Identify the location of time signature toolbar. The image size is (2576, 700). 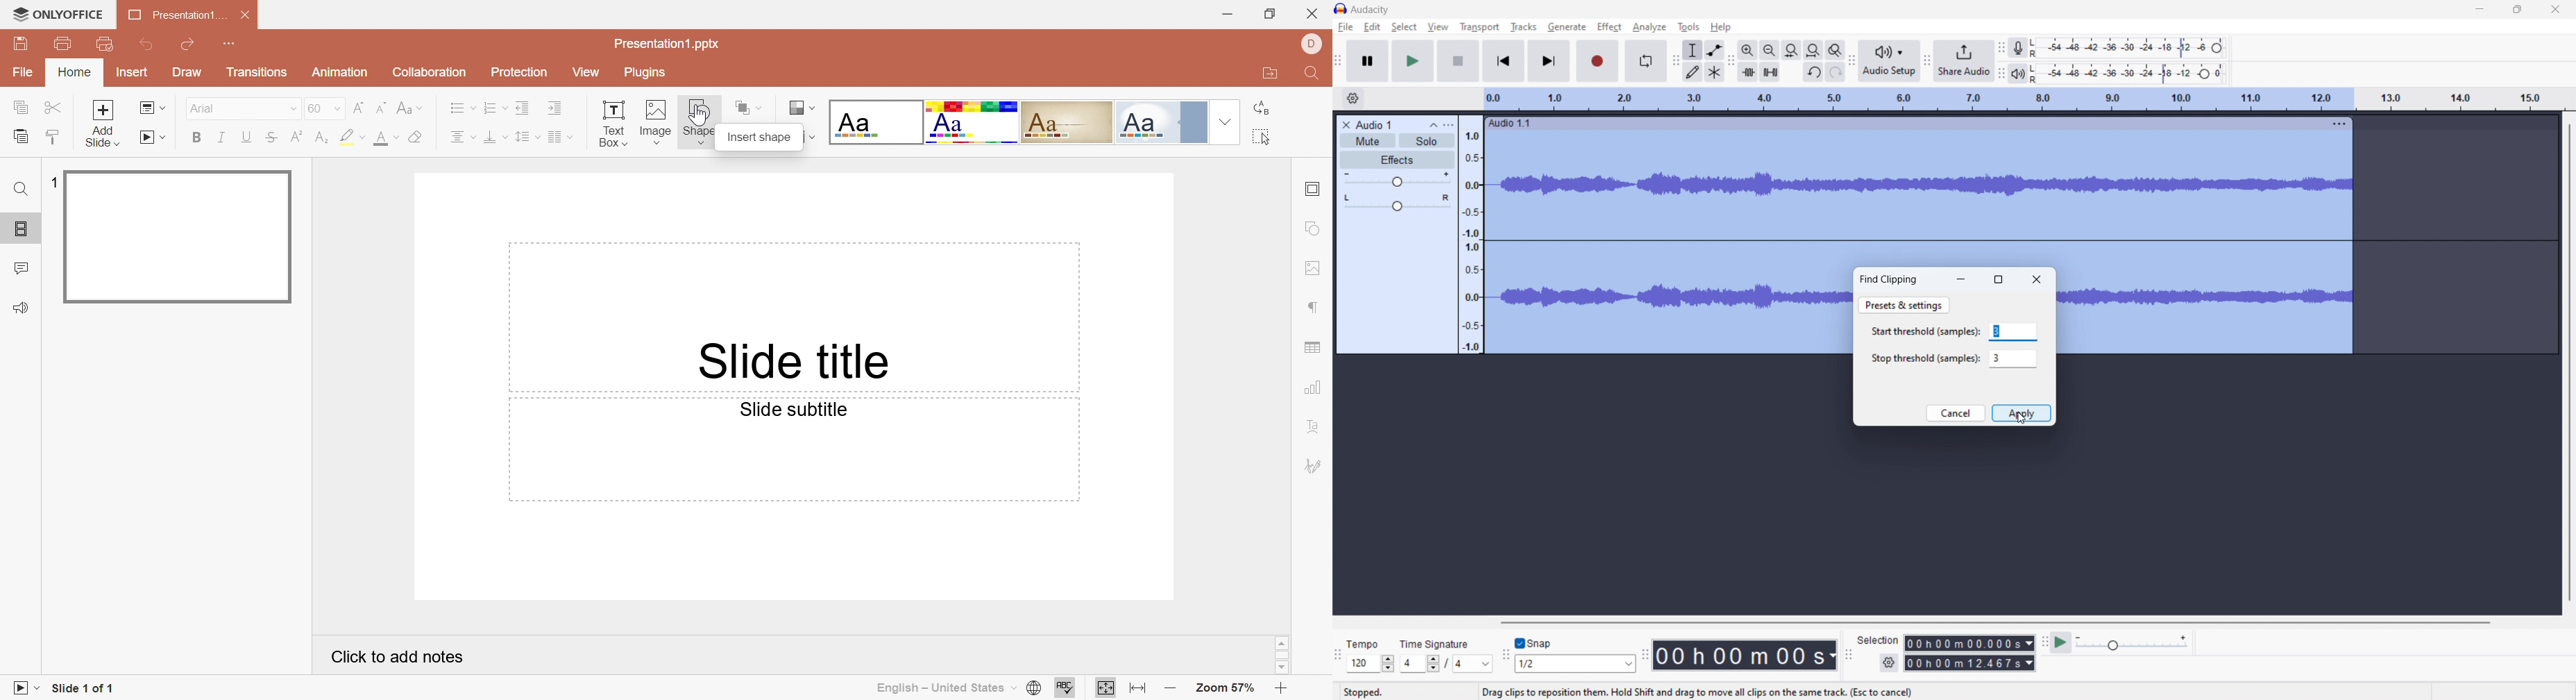
(1445, 664).